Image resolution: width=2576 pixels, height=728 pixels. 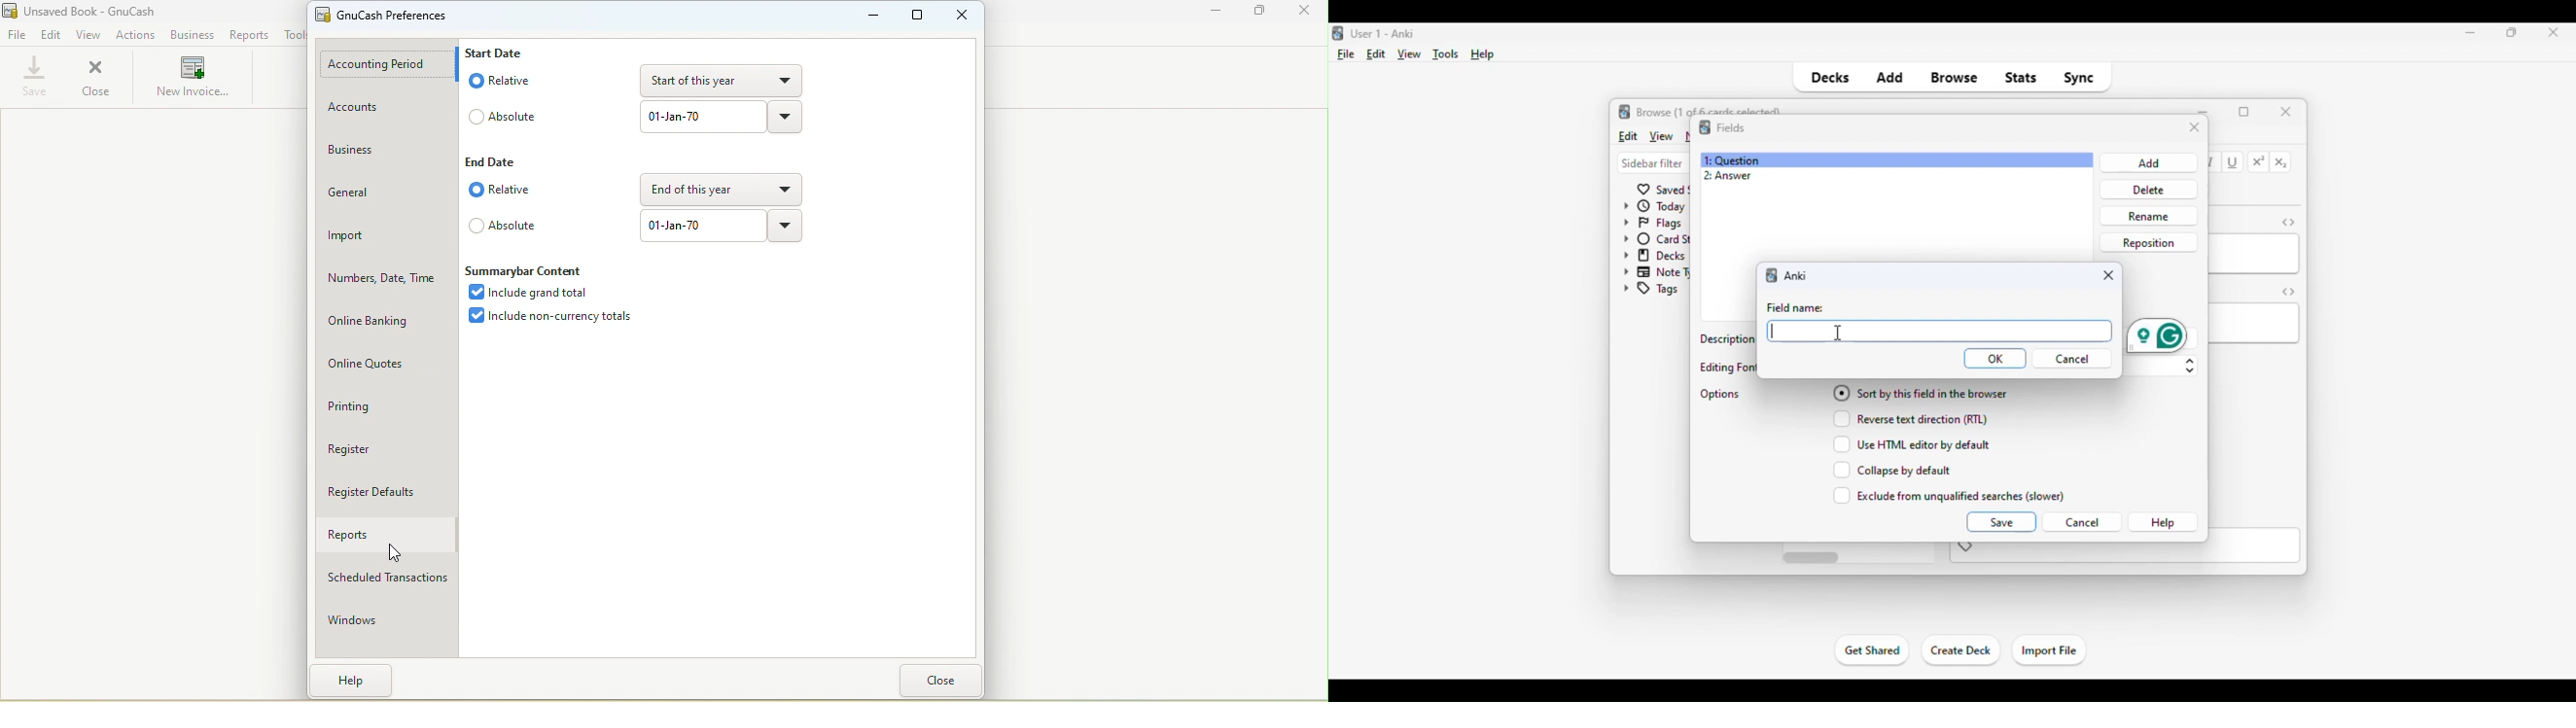 I want to click on exclude from unqualified searches (slower), so click(x=1950, y=495).